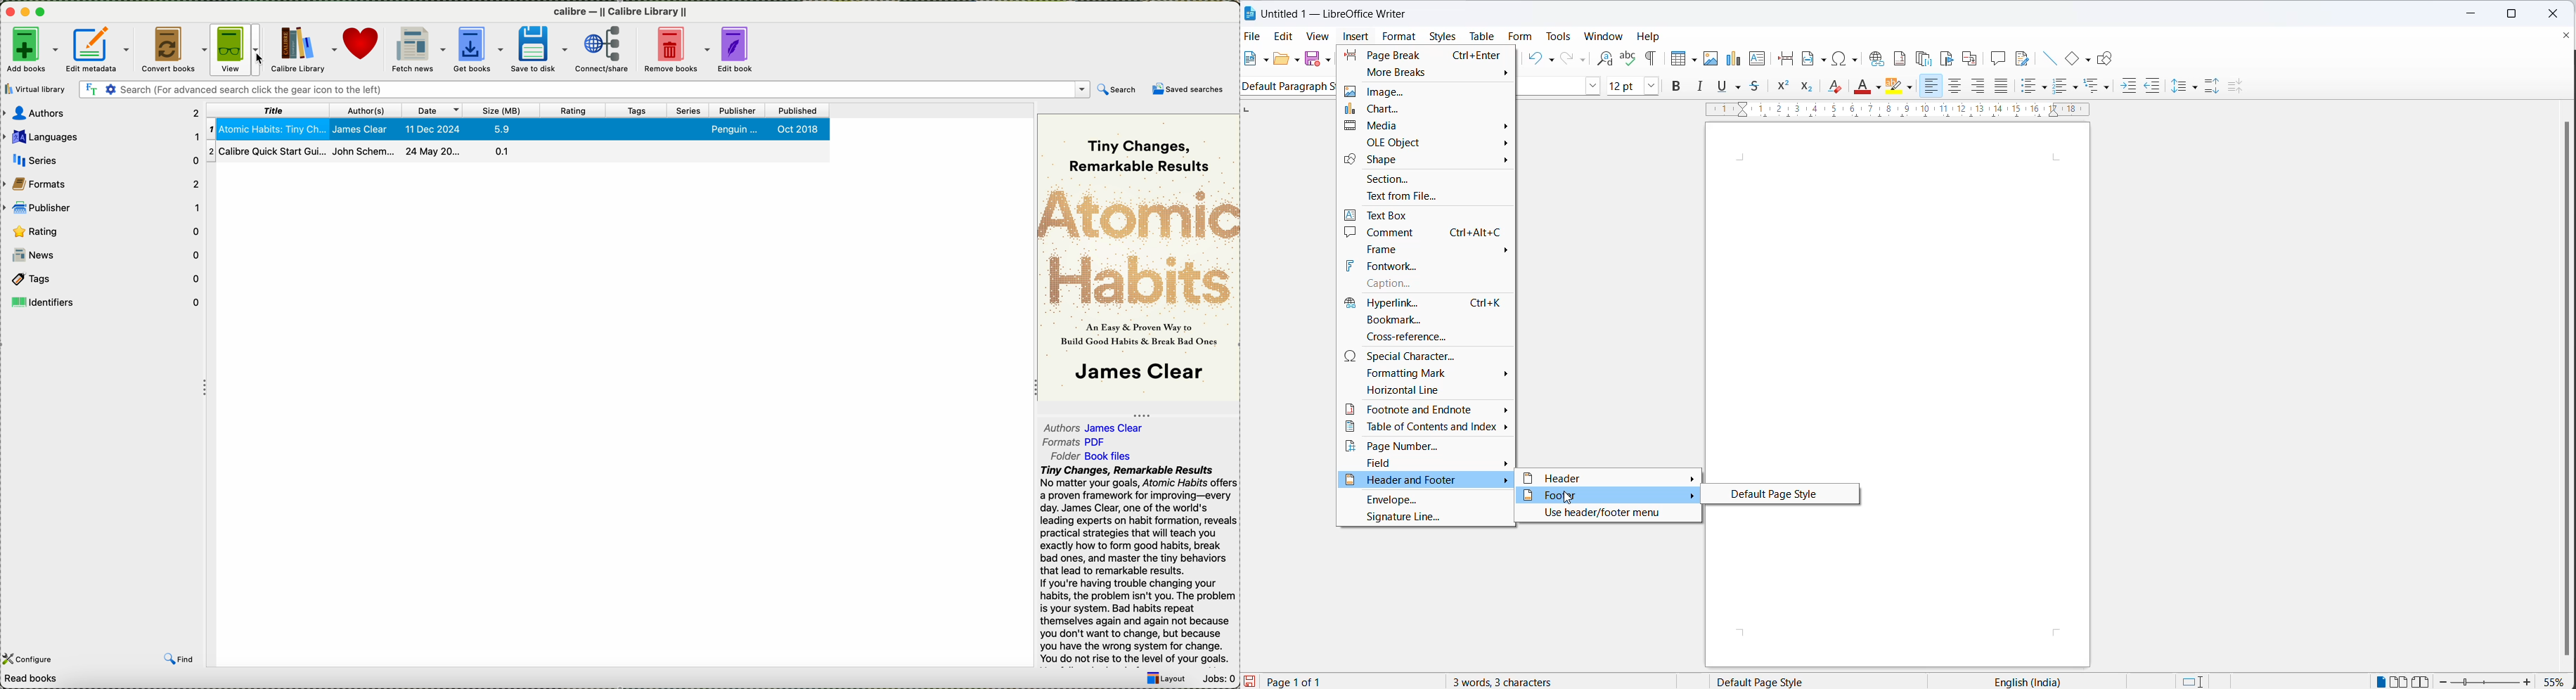  Describe the element at coordinates (30, 50) in the screenshot. I see `add books` at that location.